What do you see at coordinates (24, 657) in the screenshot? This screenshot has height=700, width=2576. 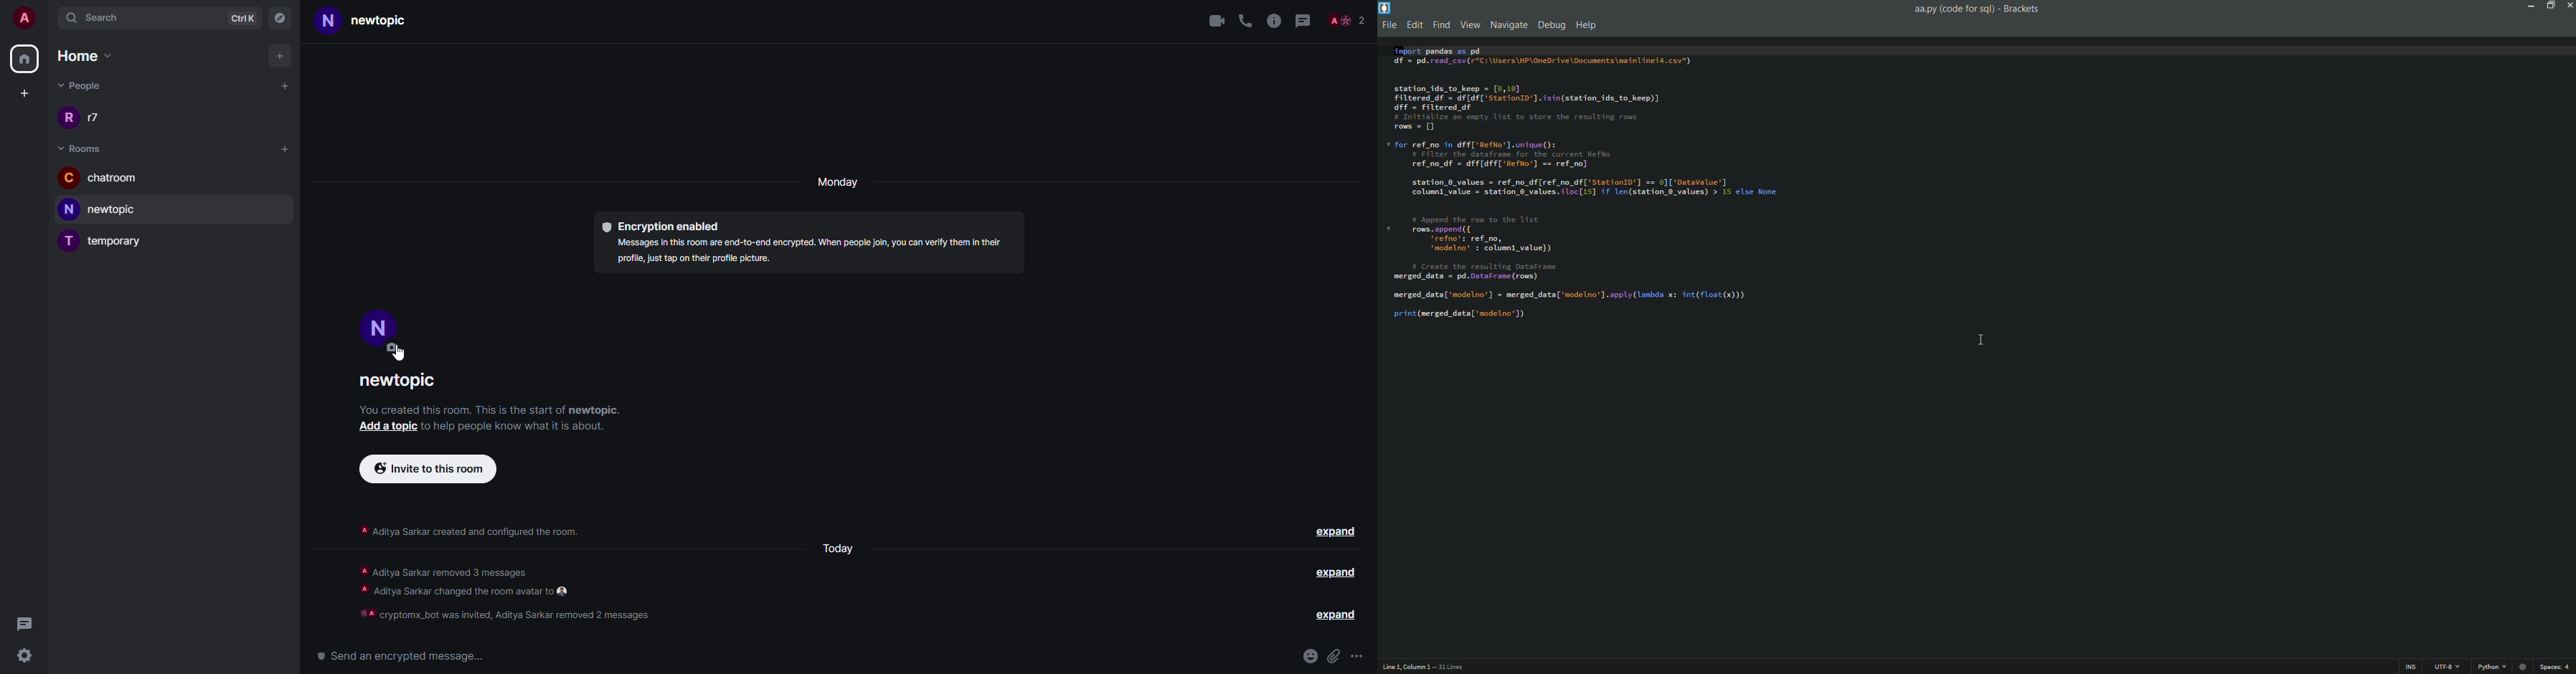 I see `settings` at bounding box center [24, 657].